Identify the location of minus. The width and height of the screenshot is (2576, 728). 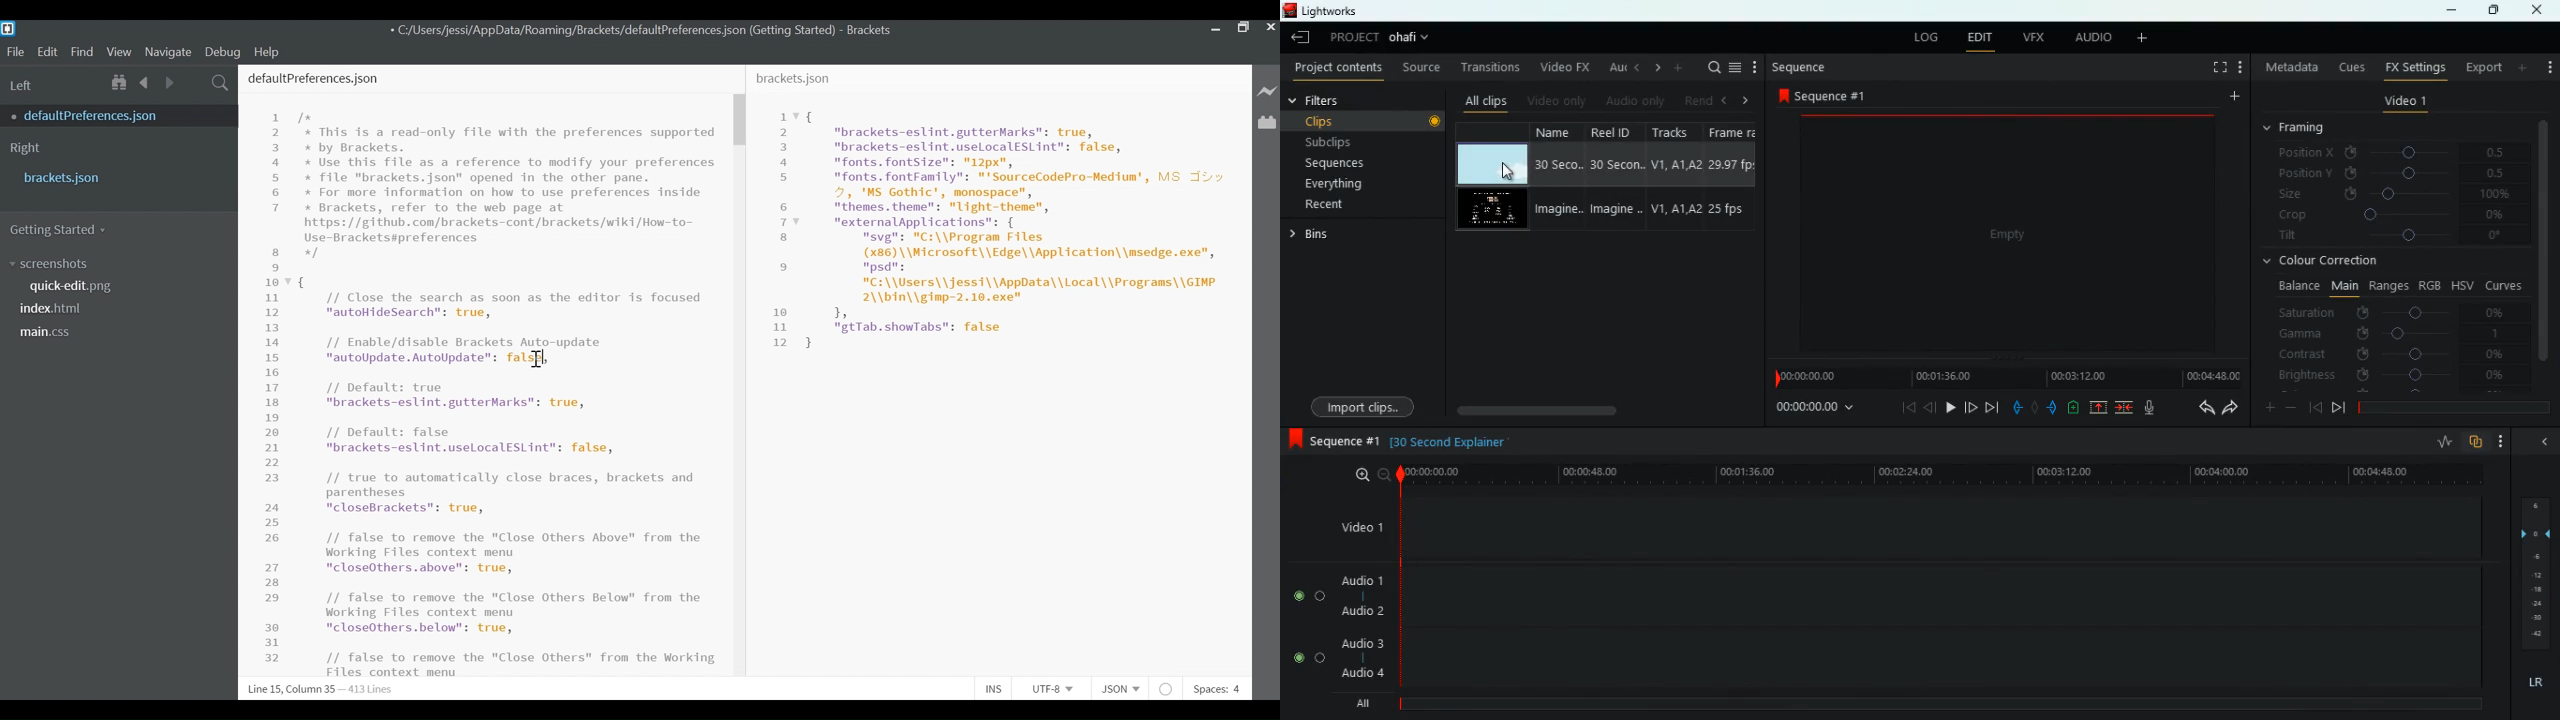
(2291, 407).